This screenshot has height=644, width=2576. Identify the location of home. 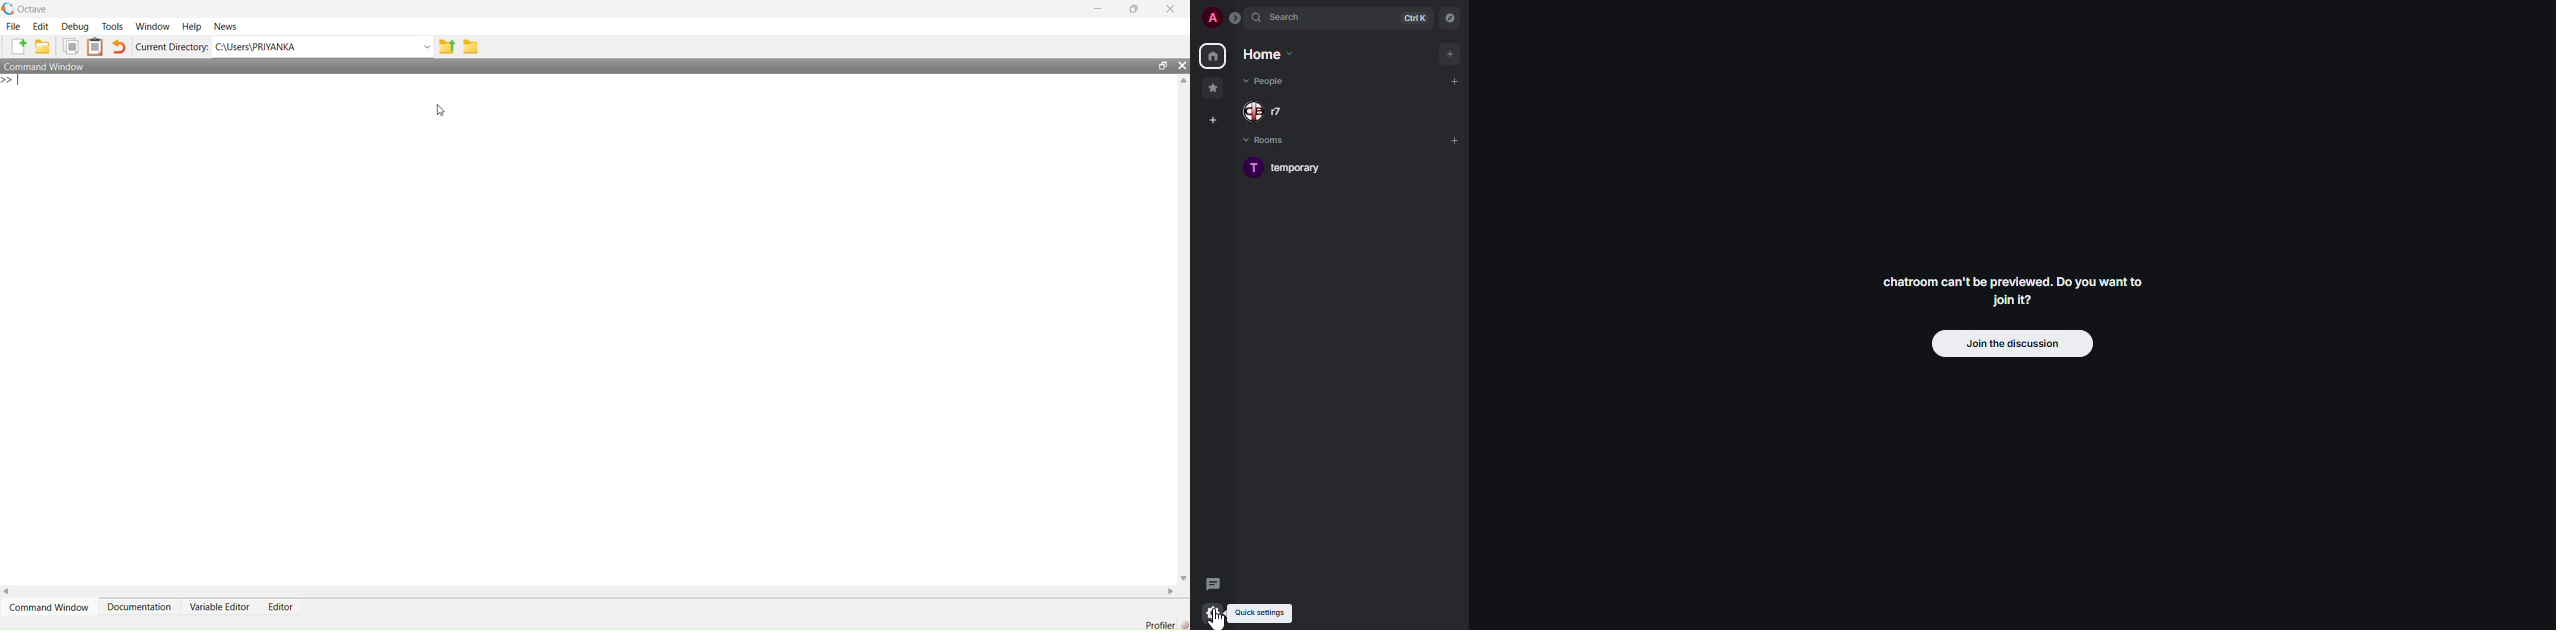
(1212, 56).